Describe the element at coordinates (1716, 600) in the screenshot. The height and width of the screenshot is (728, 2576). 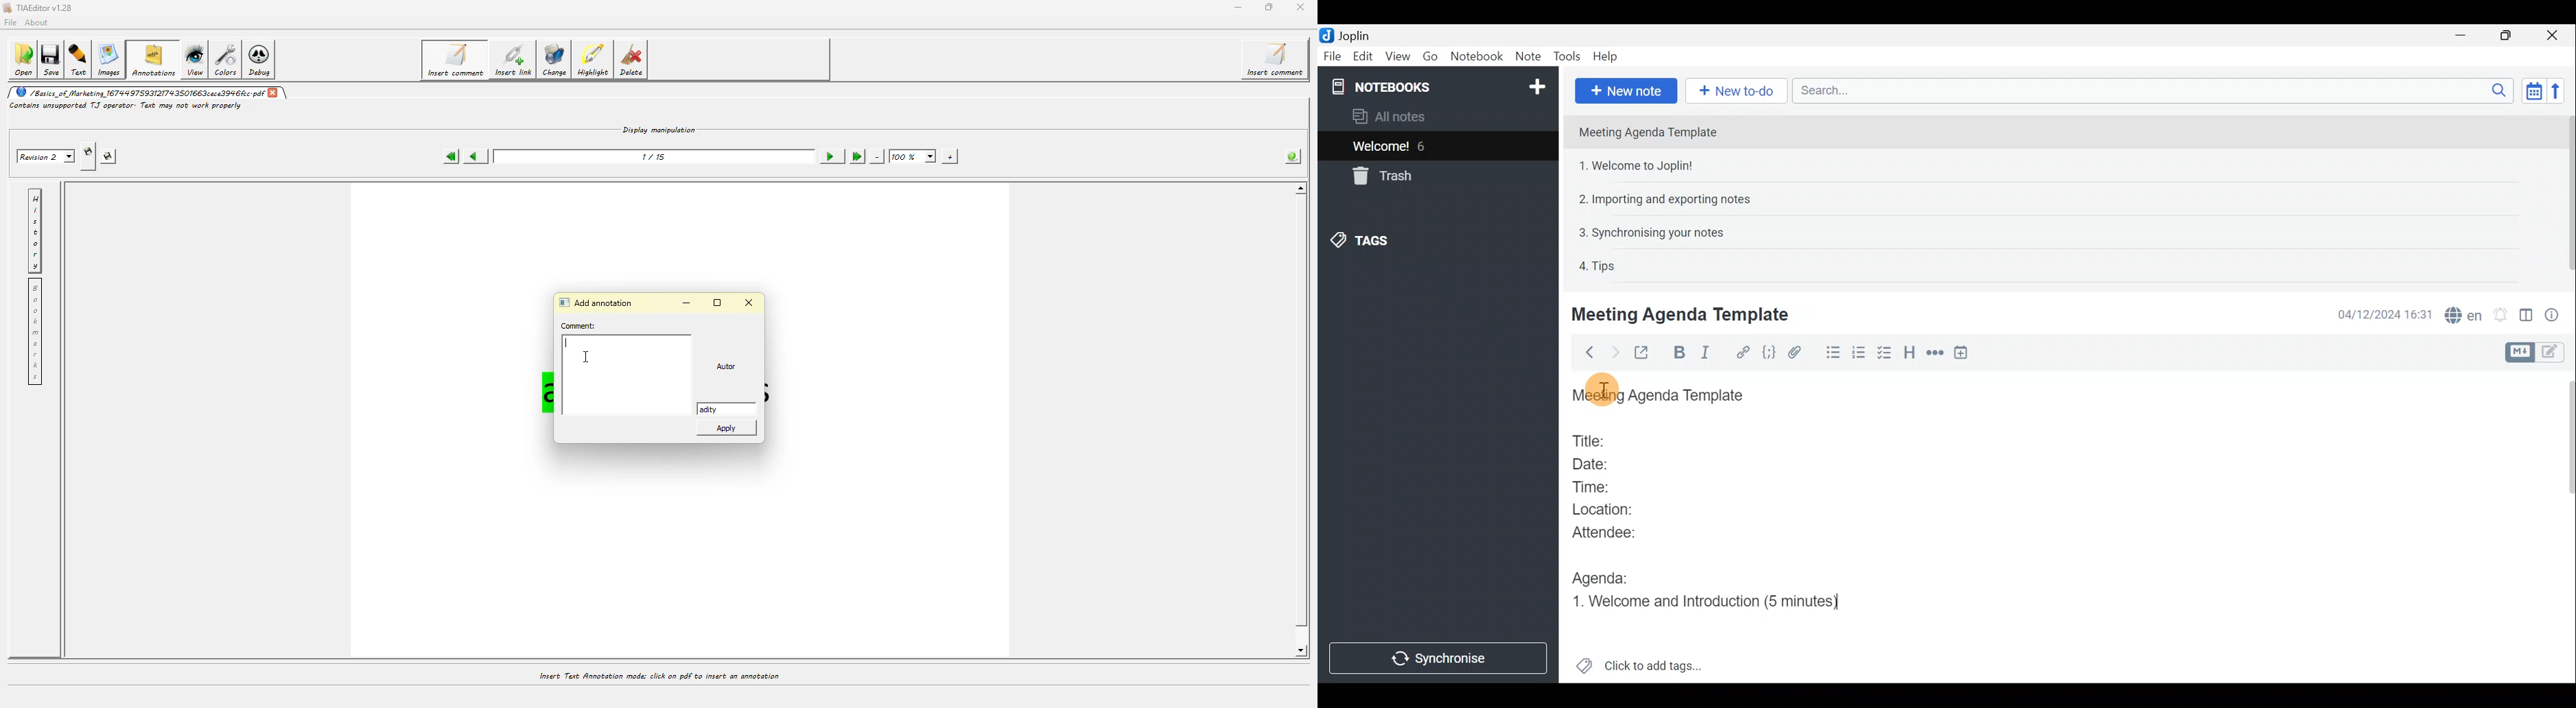
I see `1. Welcome and Introduction (5 minutes)` at that location.